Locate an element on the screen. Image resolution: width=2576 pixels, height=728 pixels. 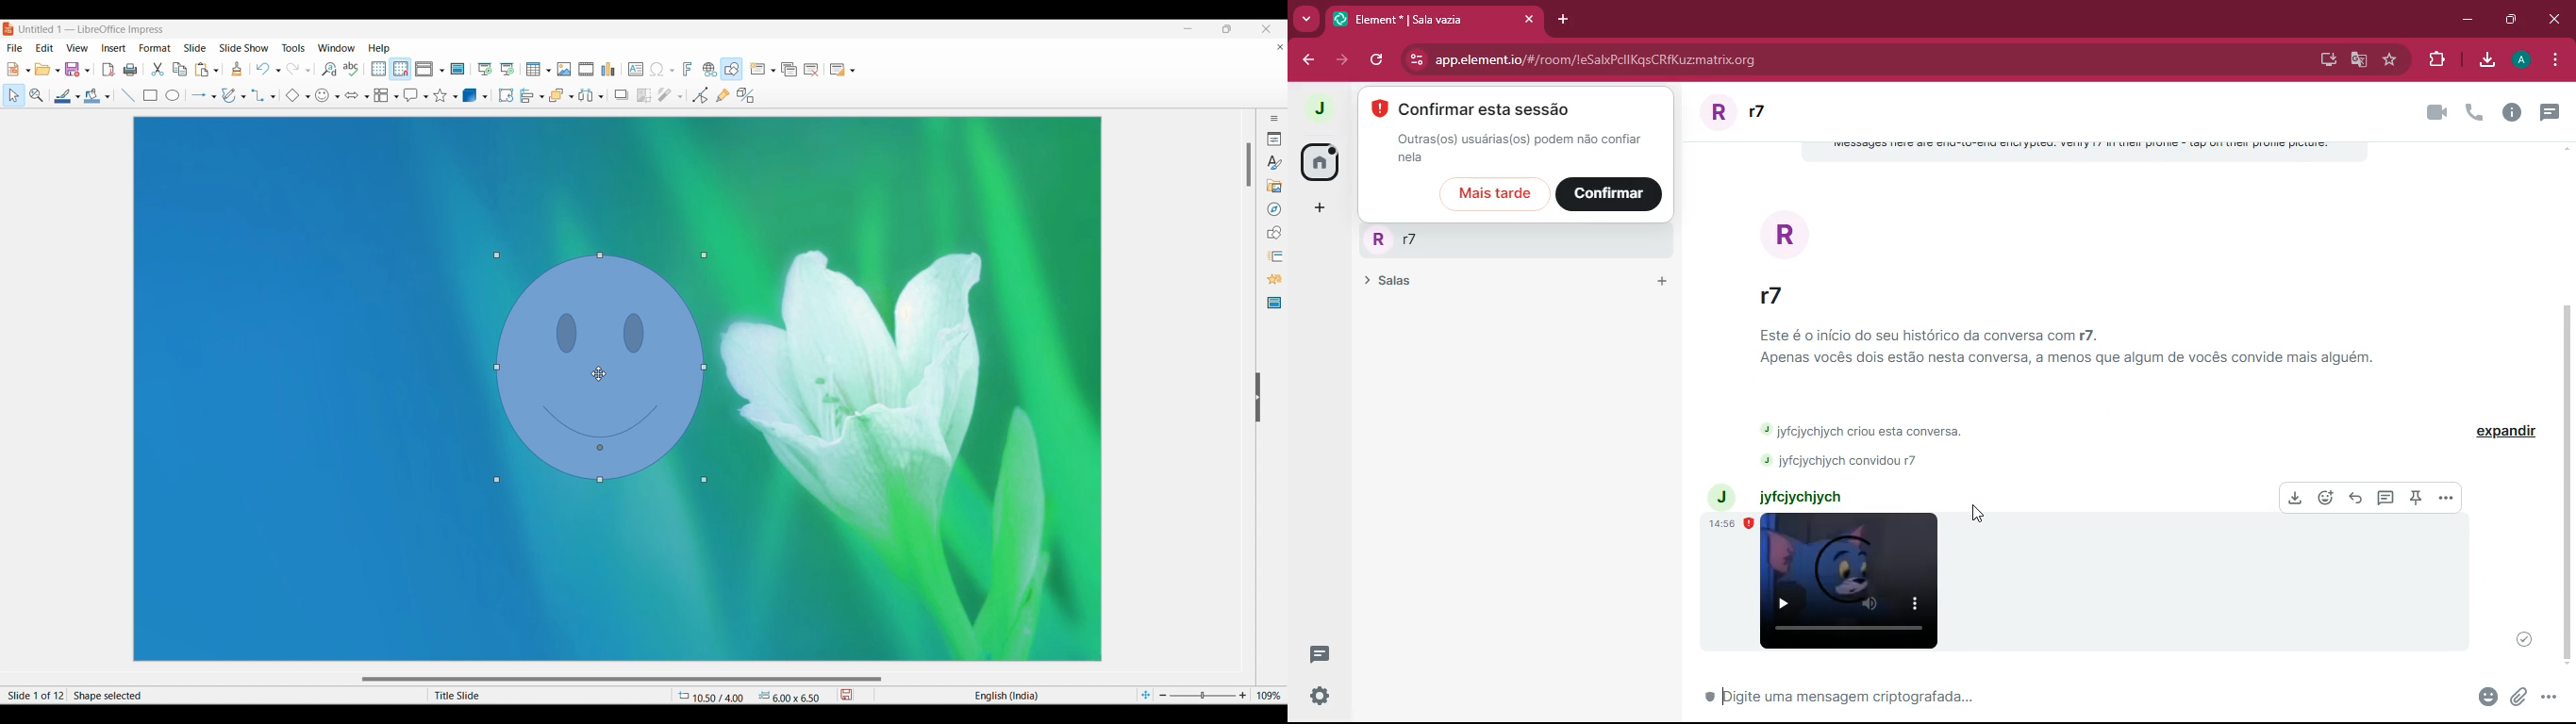
Open is located at coordinates (43, 69).